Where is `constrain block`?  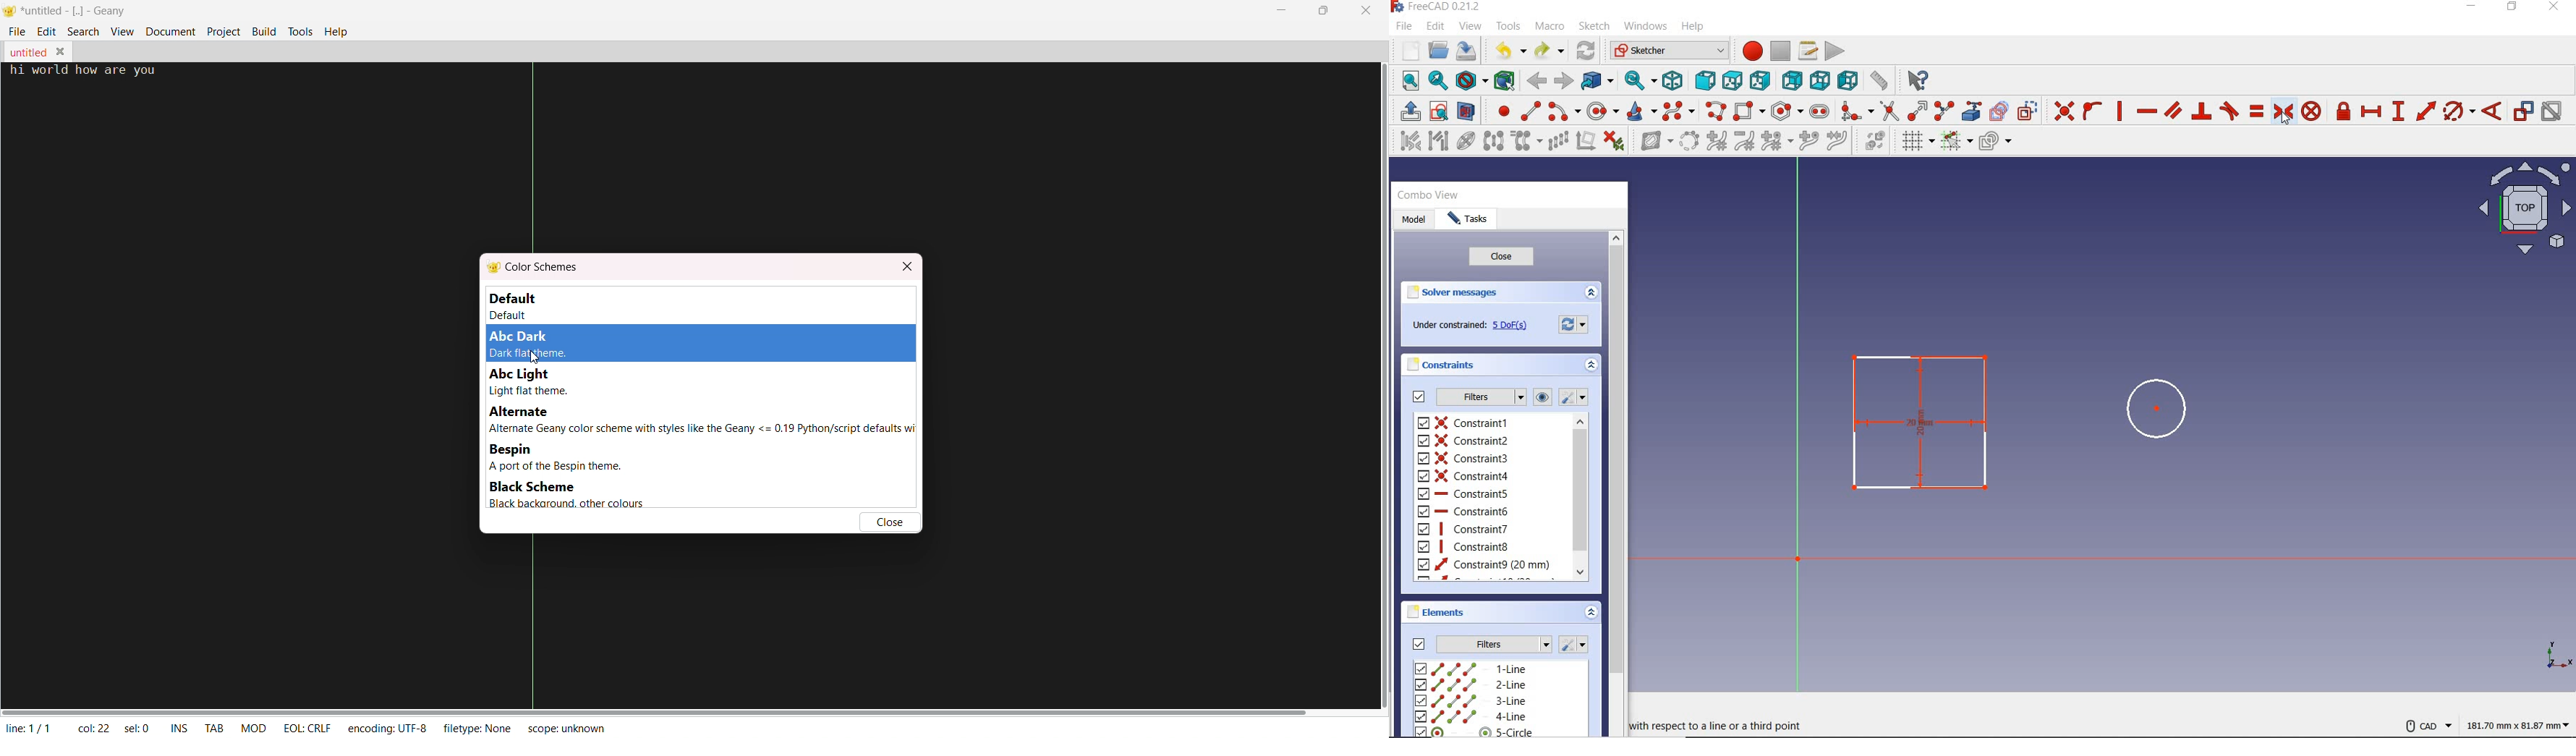
constrain block is located at coordinates (2313, 112).